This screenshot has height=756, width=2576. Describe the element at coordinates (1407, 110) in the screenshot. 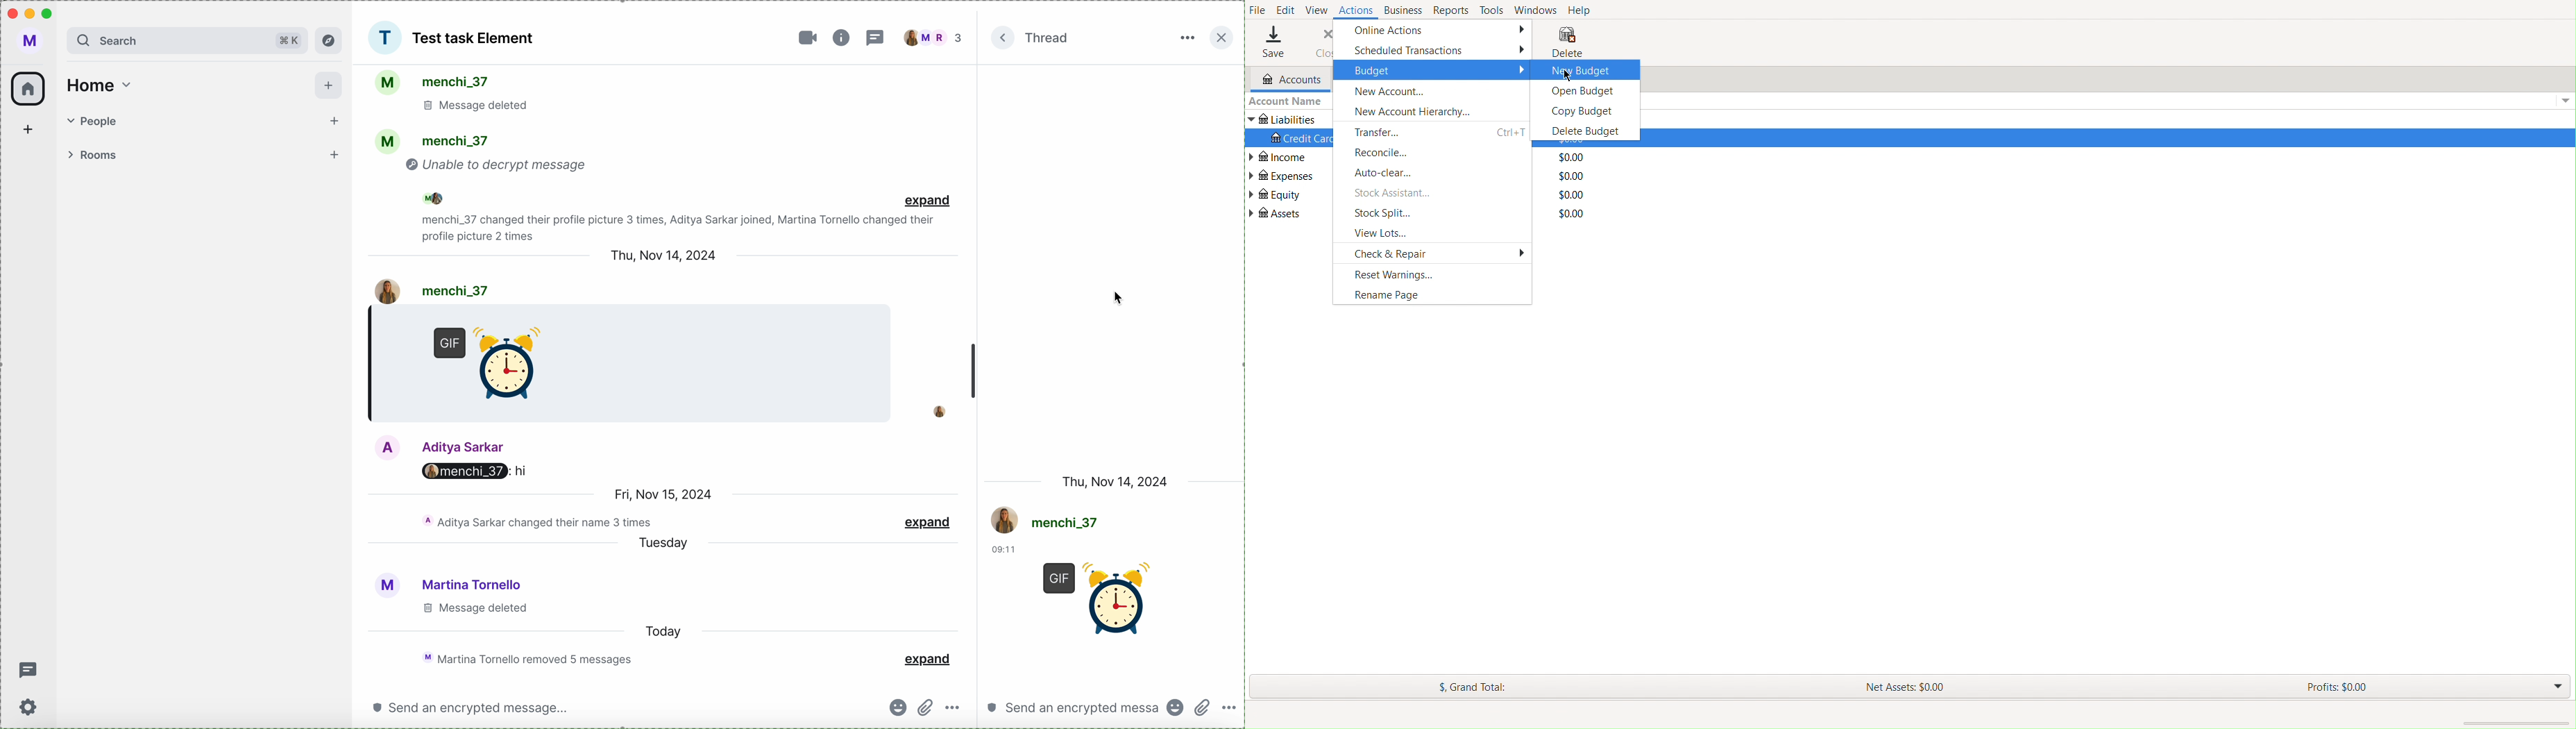

I see `New Account Heirarchy` at that location.